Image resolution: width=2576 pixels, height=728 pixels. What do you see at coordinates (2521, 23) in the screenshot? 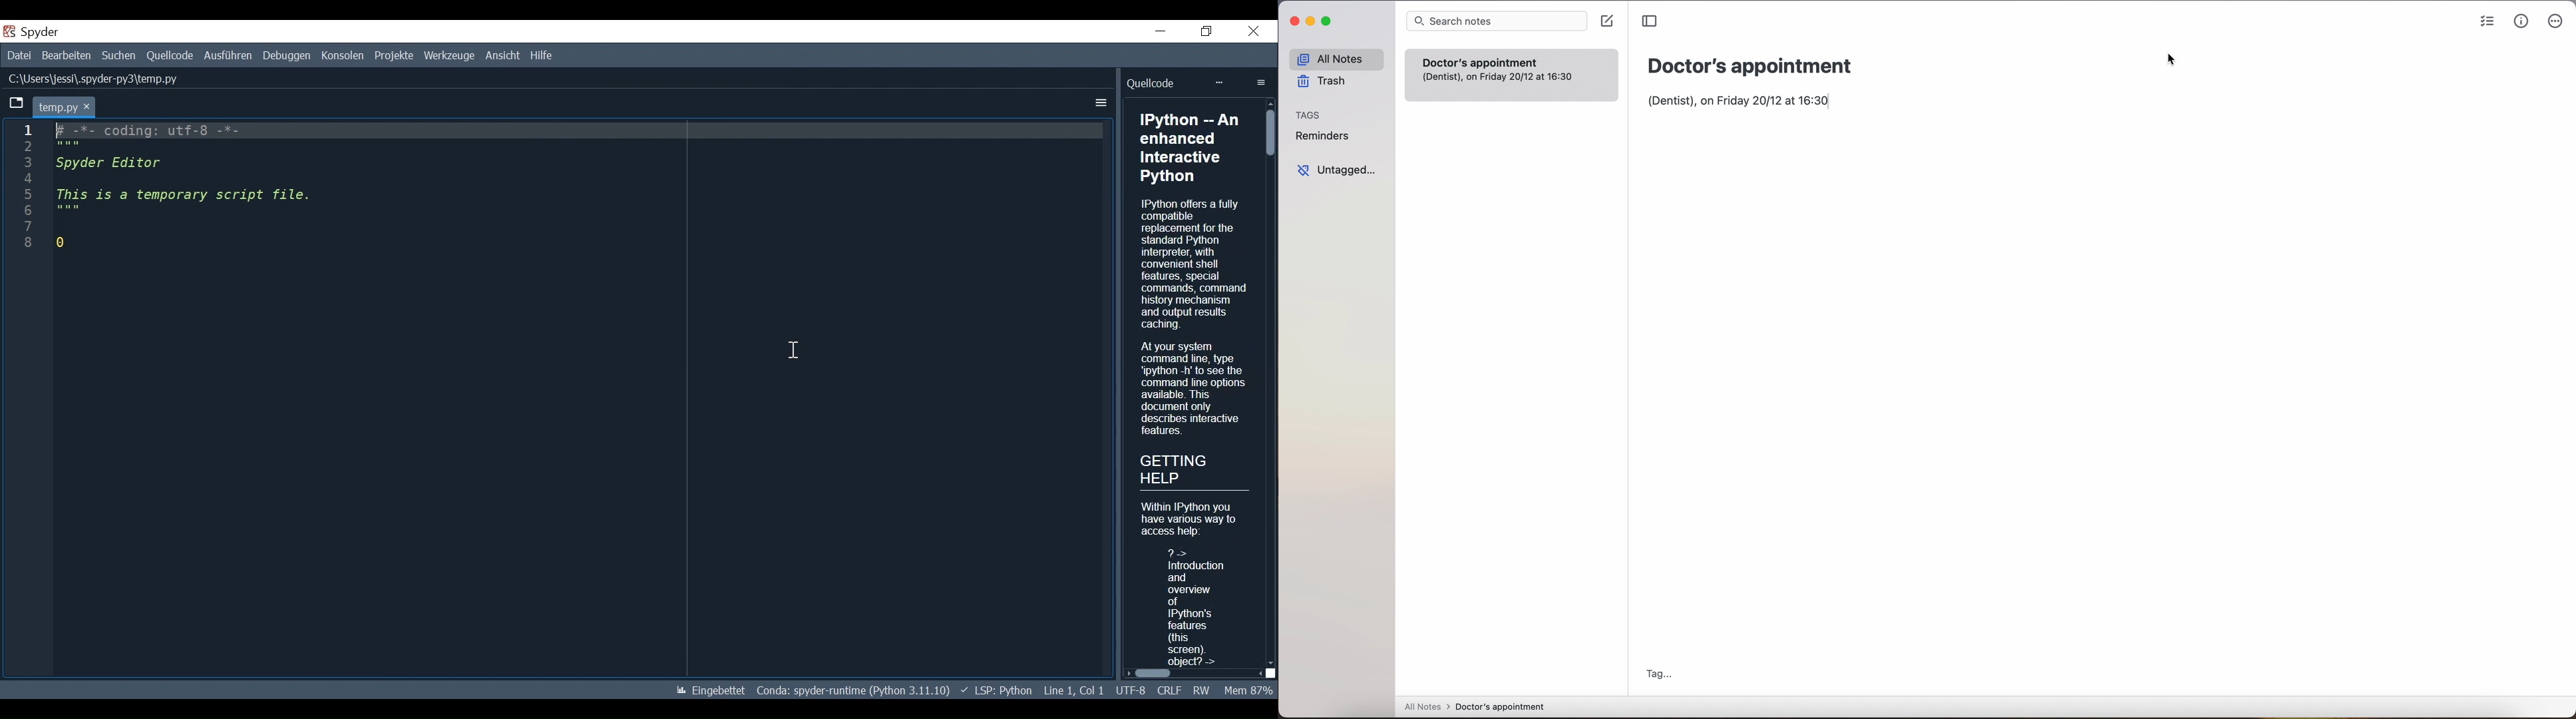
I see `metrics` at bounding box center [2521, 23].